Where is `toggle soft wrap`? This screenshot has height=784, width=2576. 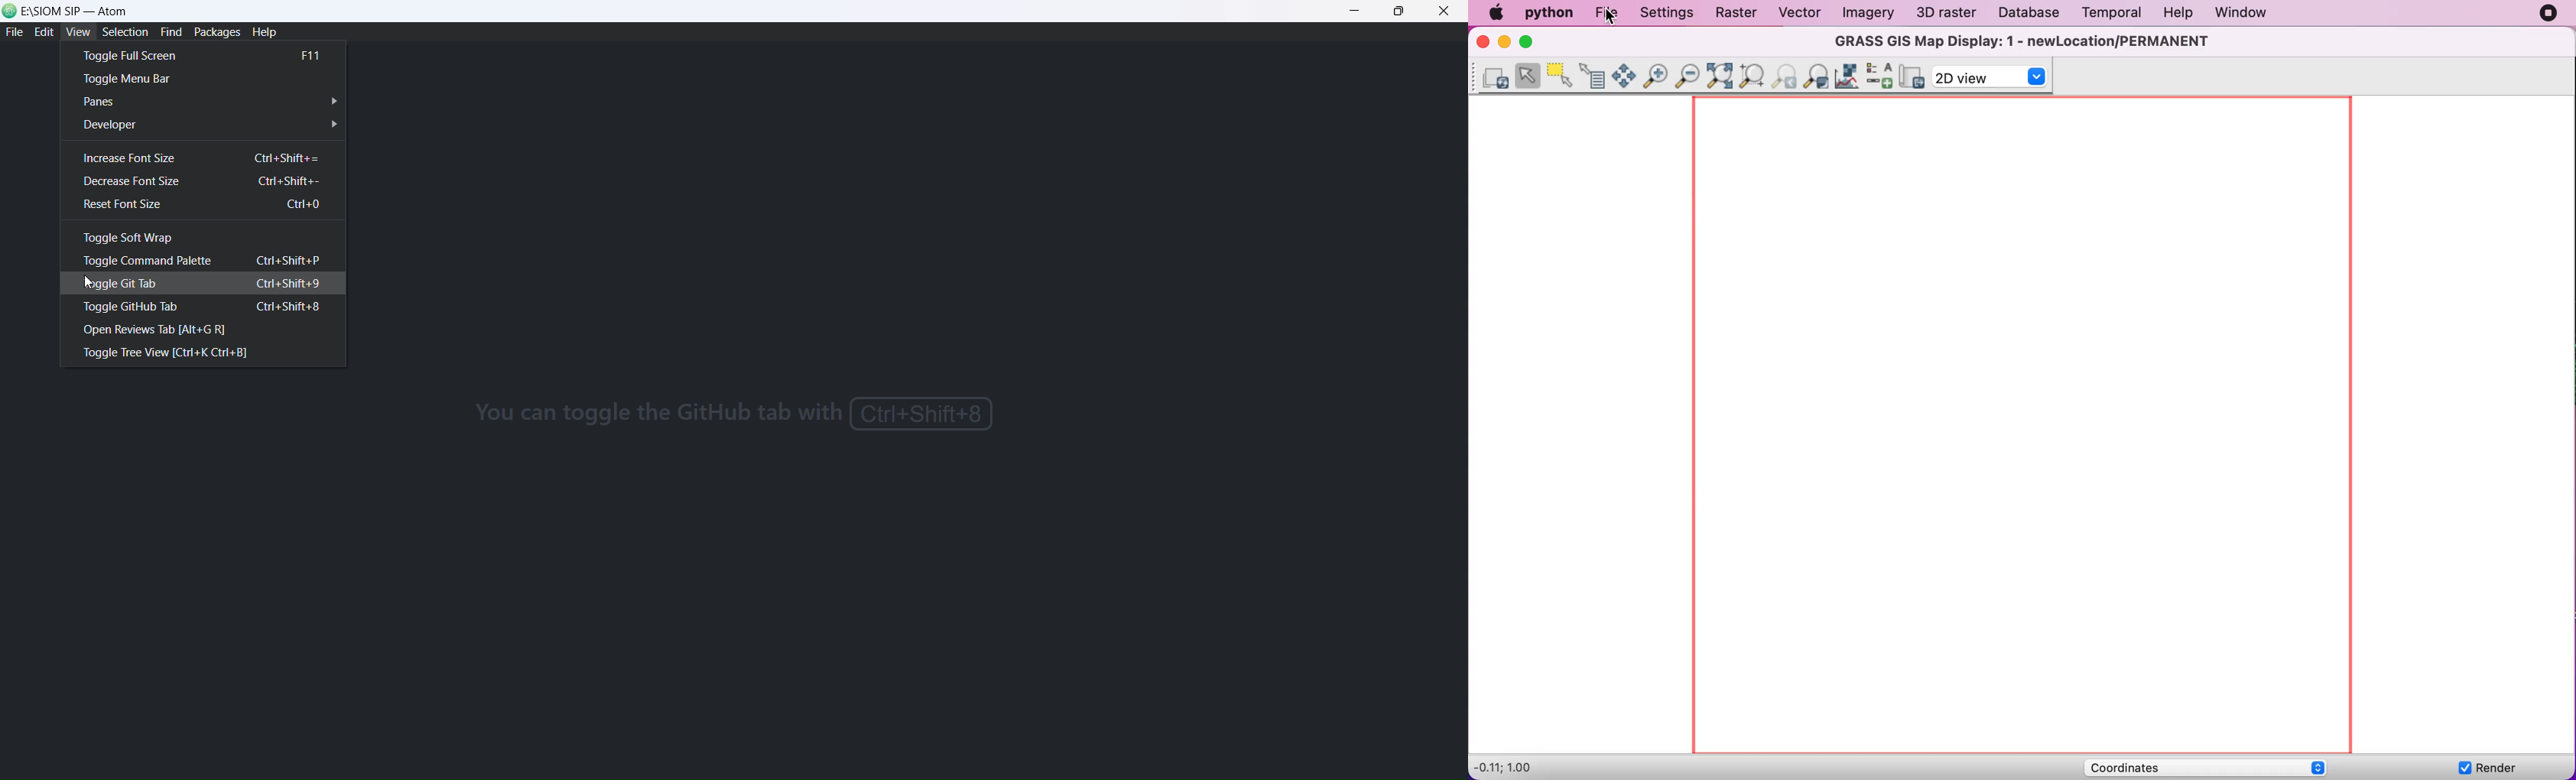
toggle soft wrap is located at coordinates (129, 238).